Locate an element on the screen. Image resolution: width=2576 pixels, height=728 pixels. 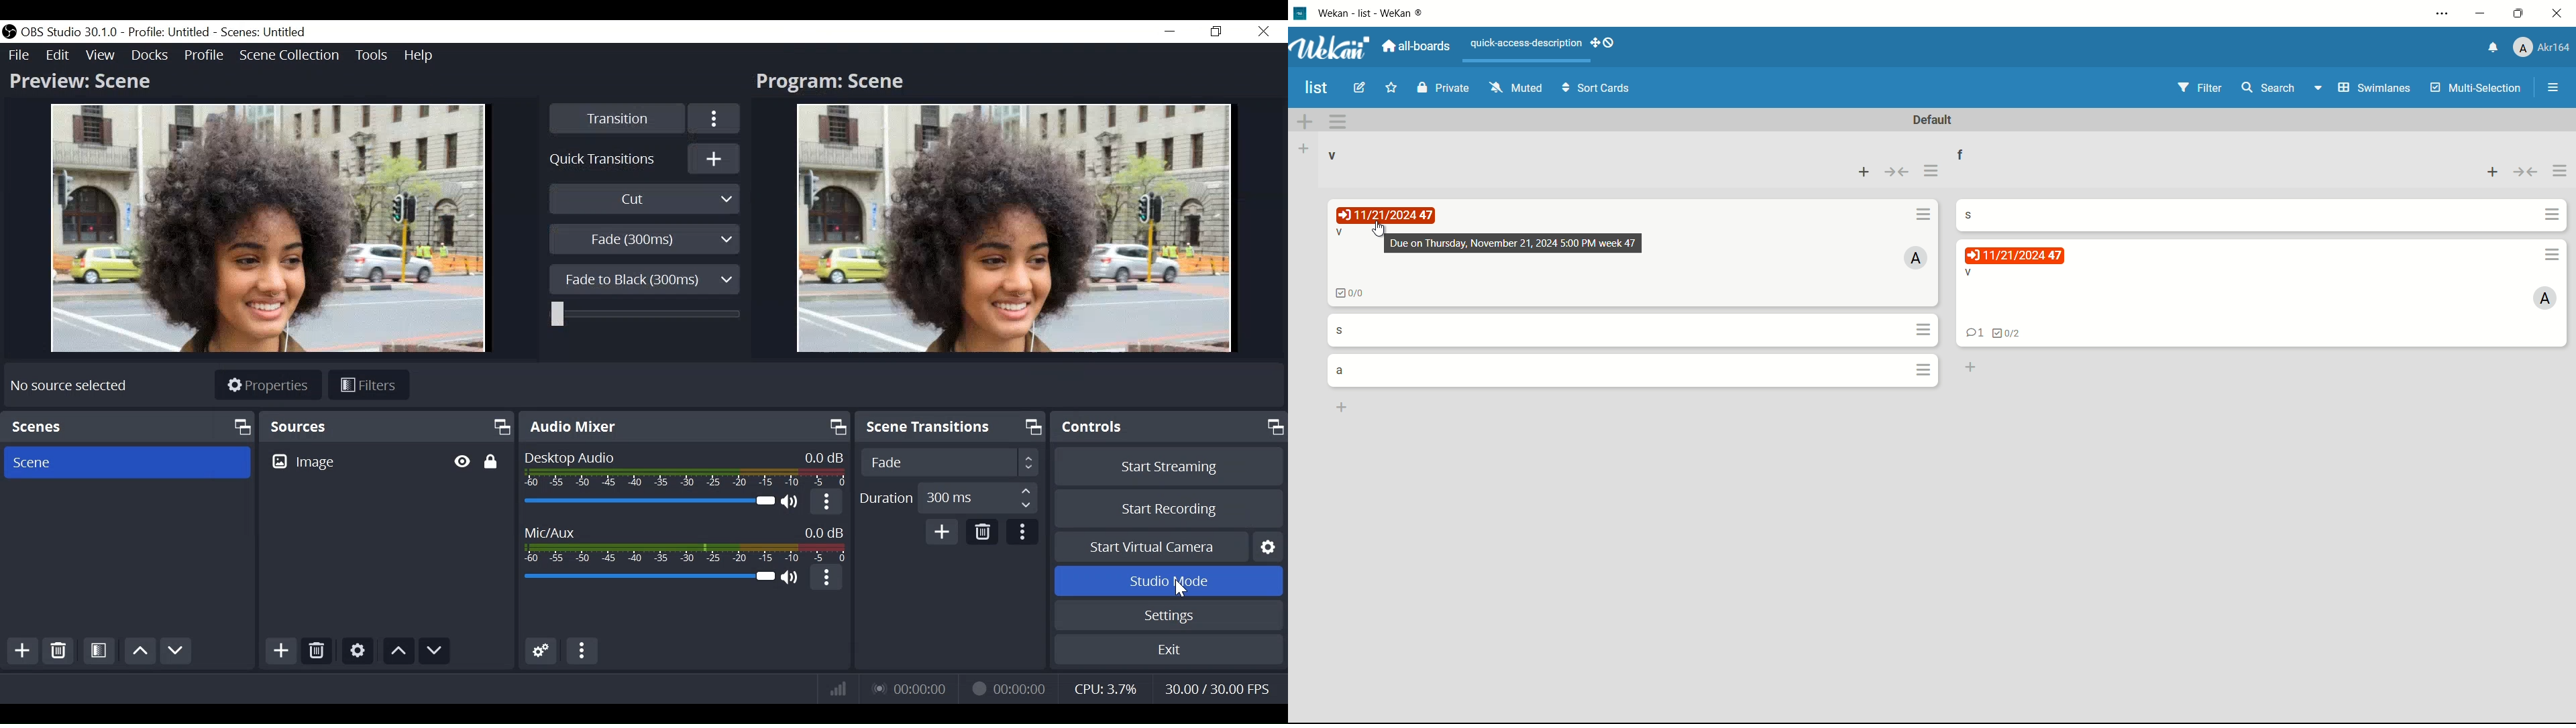
 is located at coordinates (1267, 547).